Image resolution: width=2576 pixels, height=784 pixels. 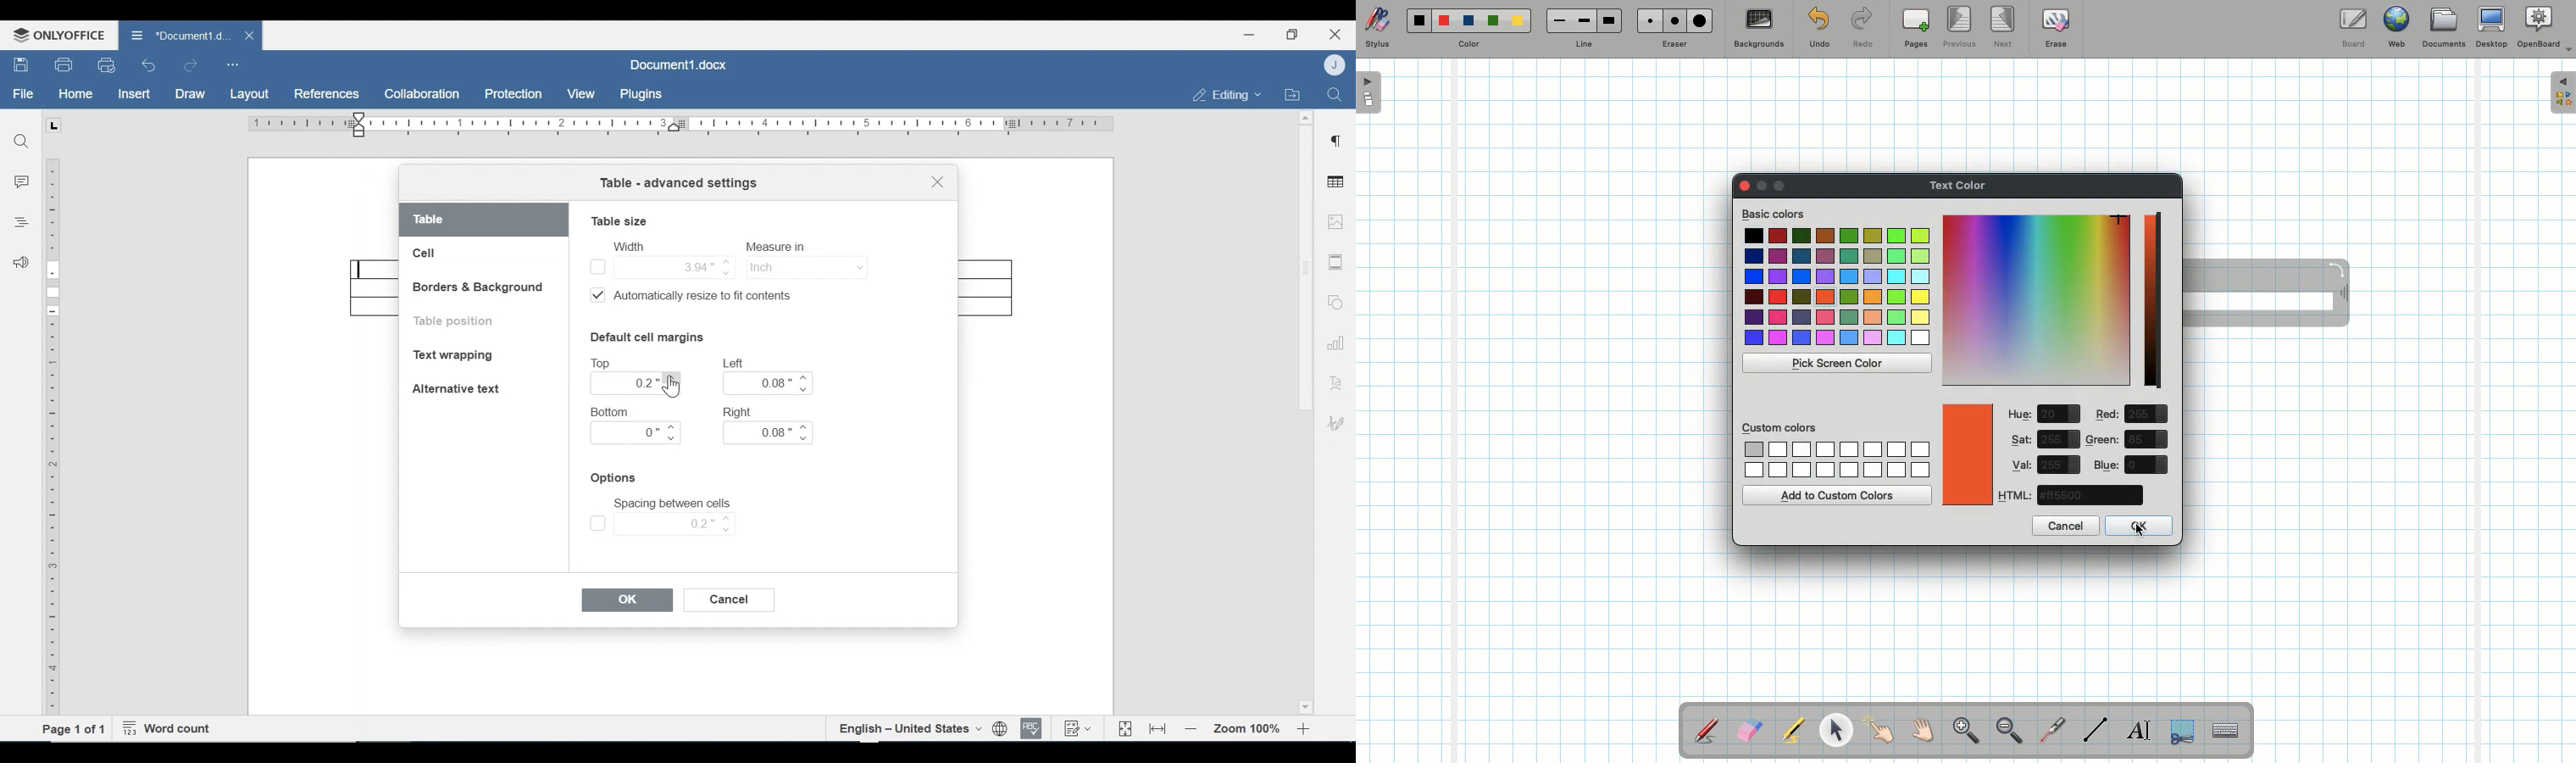 What do you see at coordinates (1159, 728) in the screenshot?
I see `Fit to Width` at bounding box center [1159, 728].